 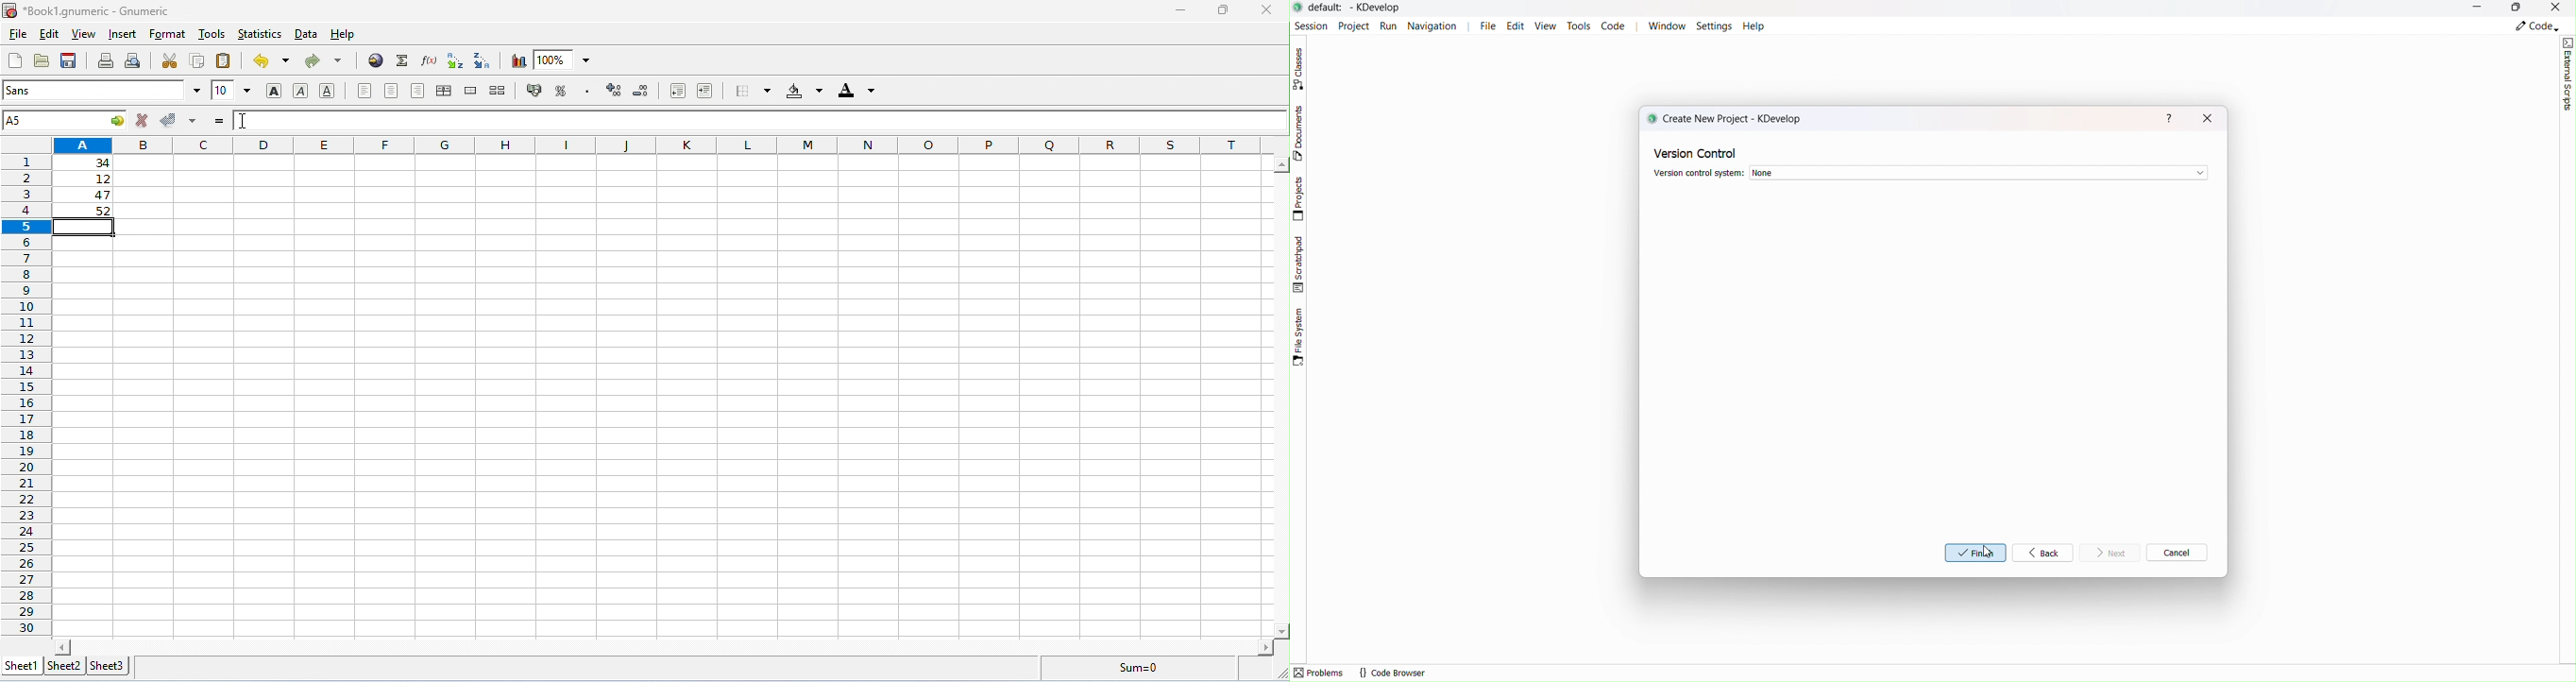 What do you see at coordinates (64, 665) in the screenshot?
I see `sheet2` at bounding box center [64, 665].